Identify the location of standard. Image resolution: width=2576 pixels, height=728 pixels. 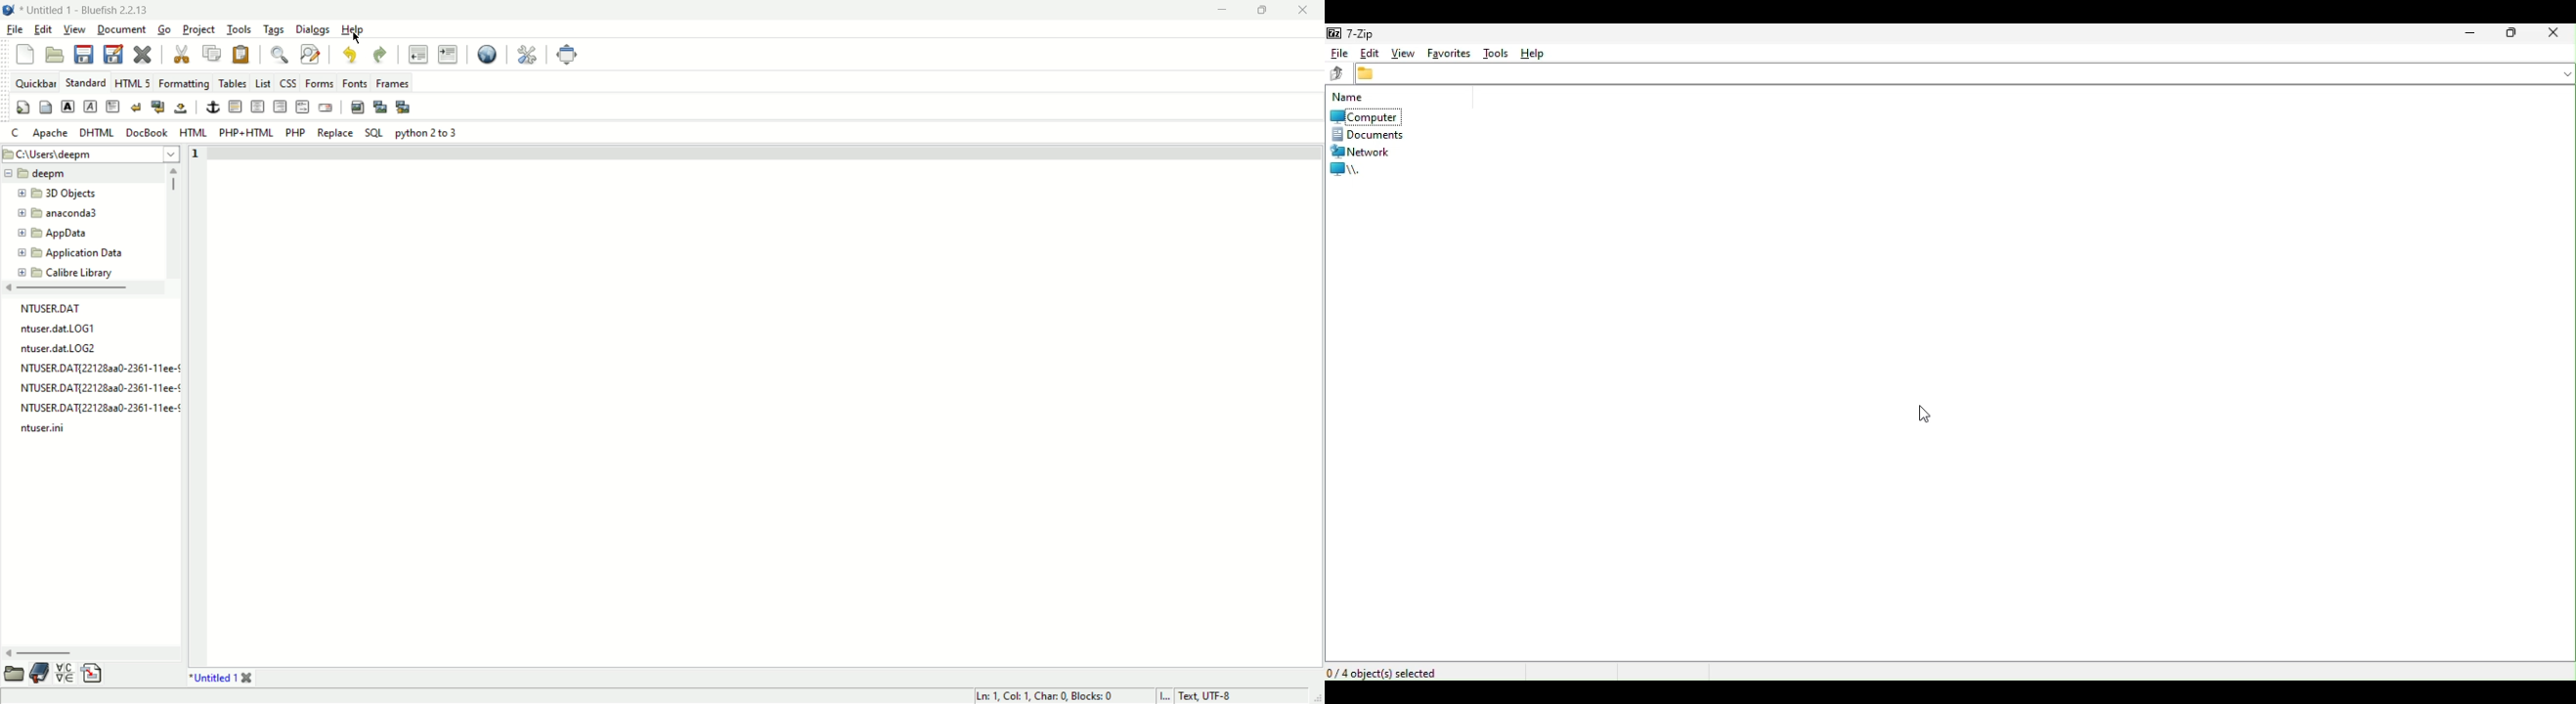
(86, 83).